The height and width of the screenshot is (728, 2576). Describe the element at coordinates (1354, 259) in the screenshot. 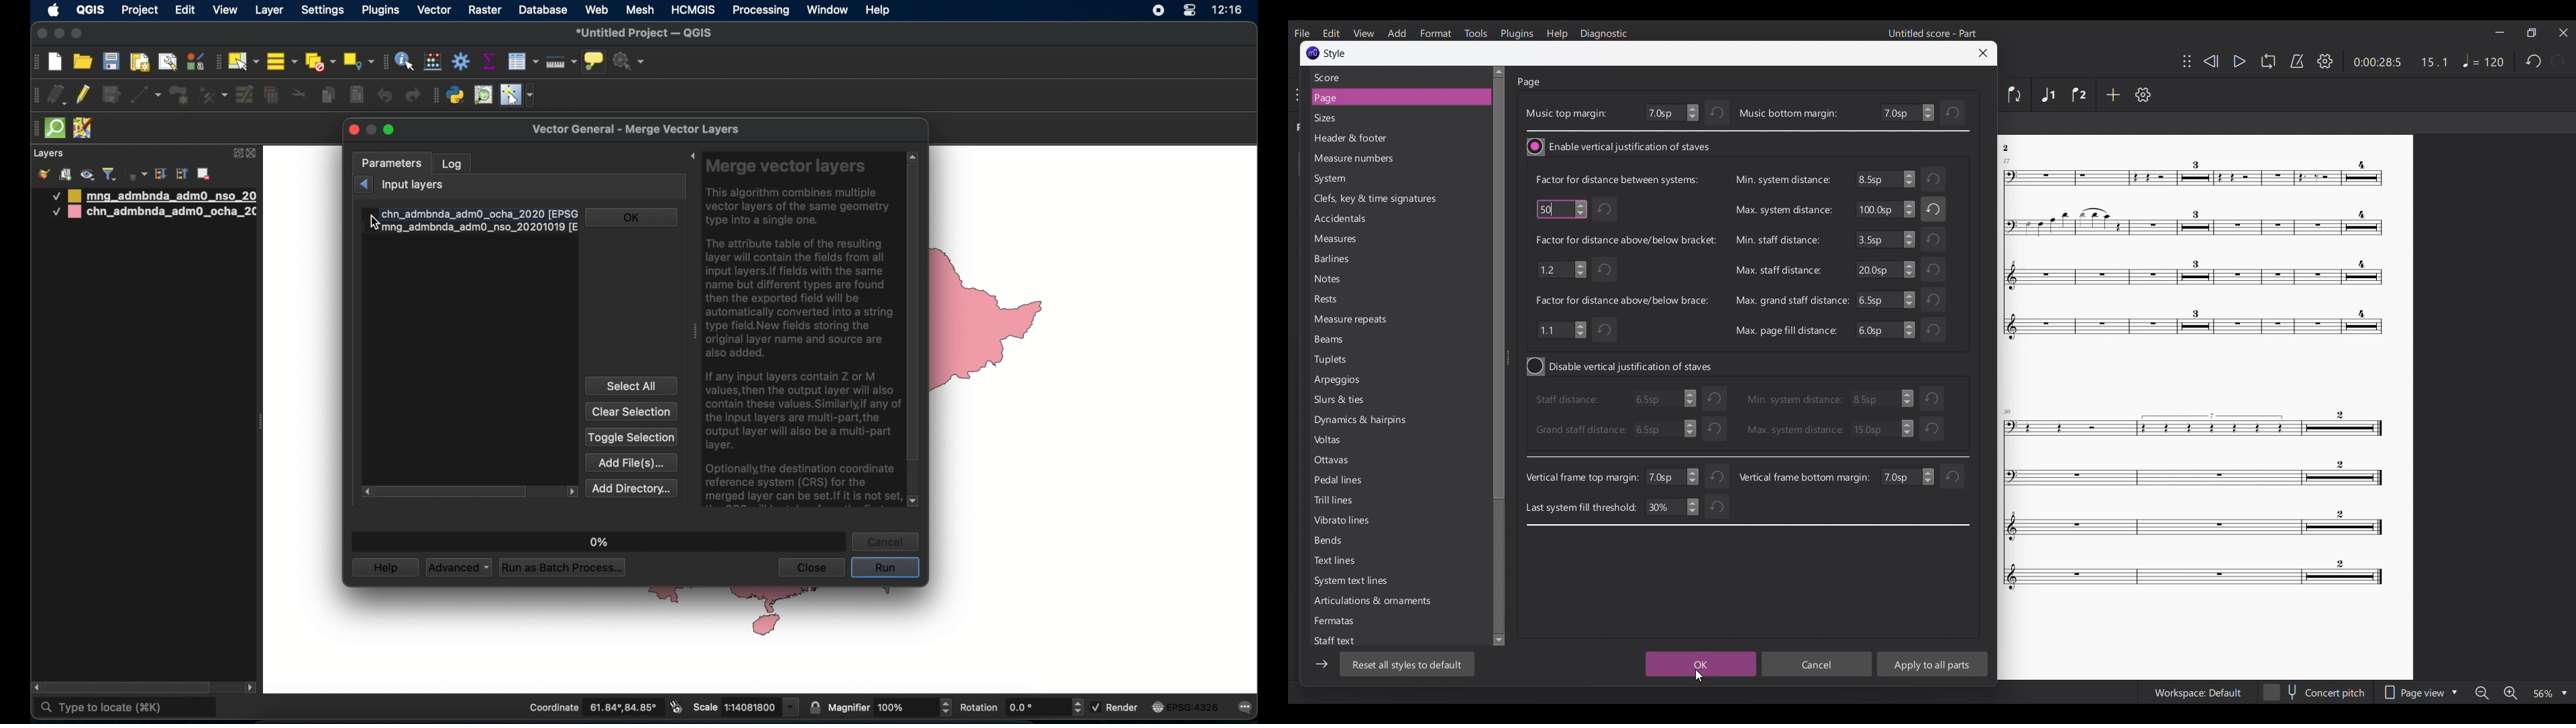

I see `Barlines` at that location.